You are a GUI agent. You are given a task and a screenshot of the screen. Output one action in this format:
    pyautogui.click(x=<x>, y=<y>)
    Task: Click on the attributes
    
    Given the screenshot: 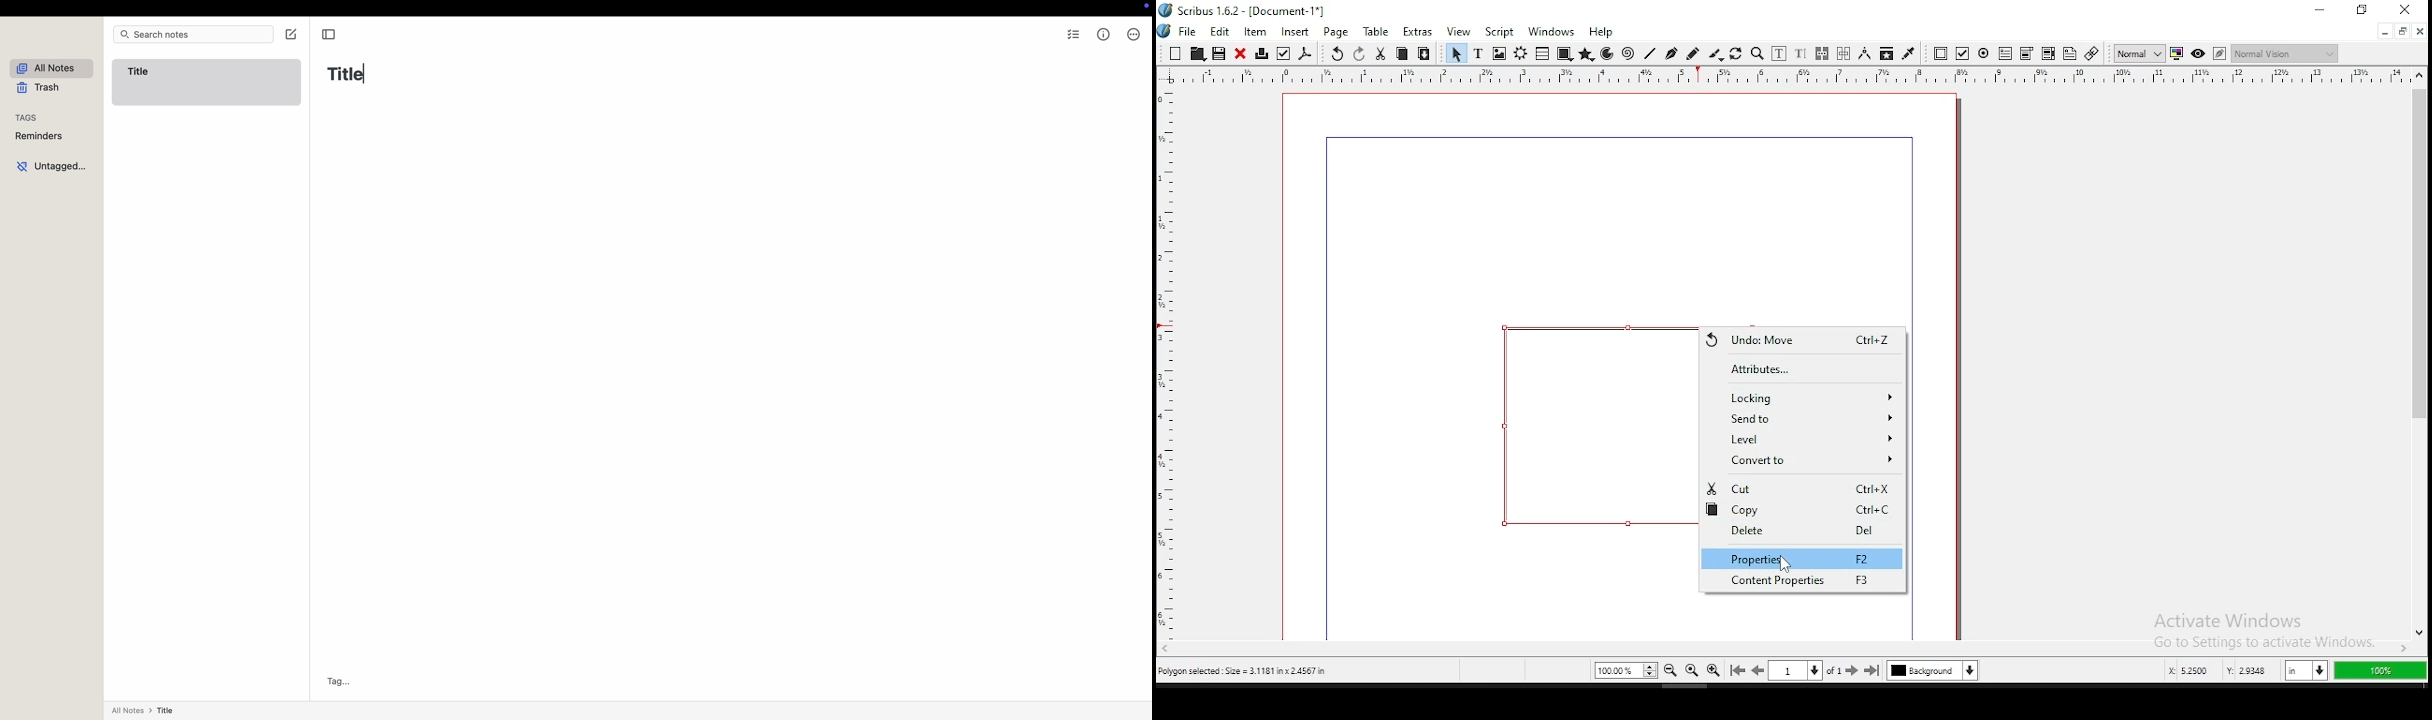 What is the action you would take?
    pyautogui.click(x=1801, y=367)
    